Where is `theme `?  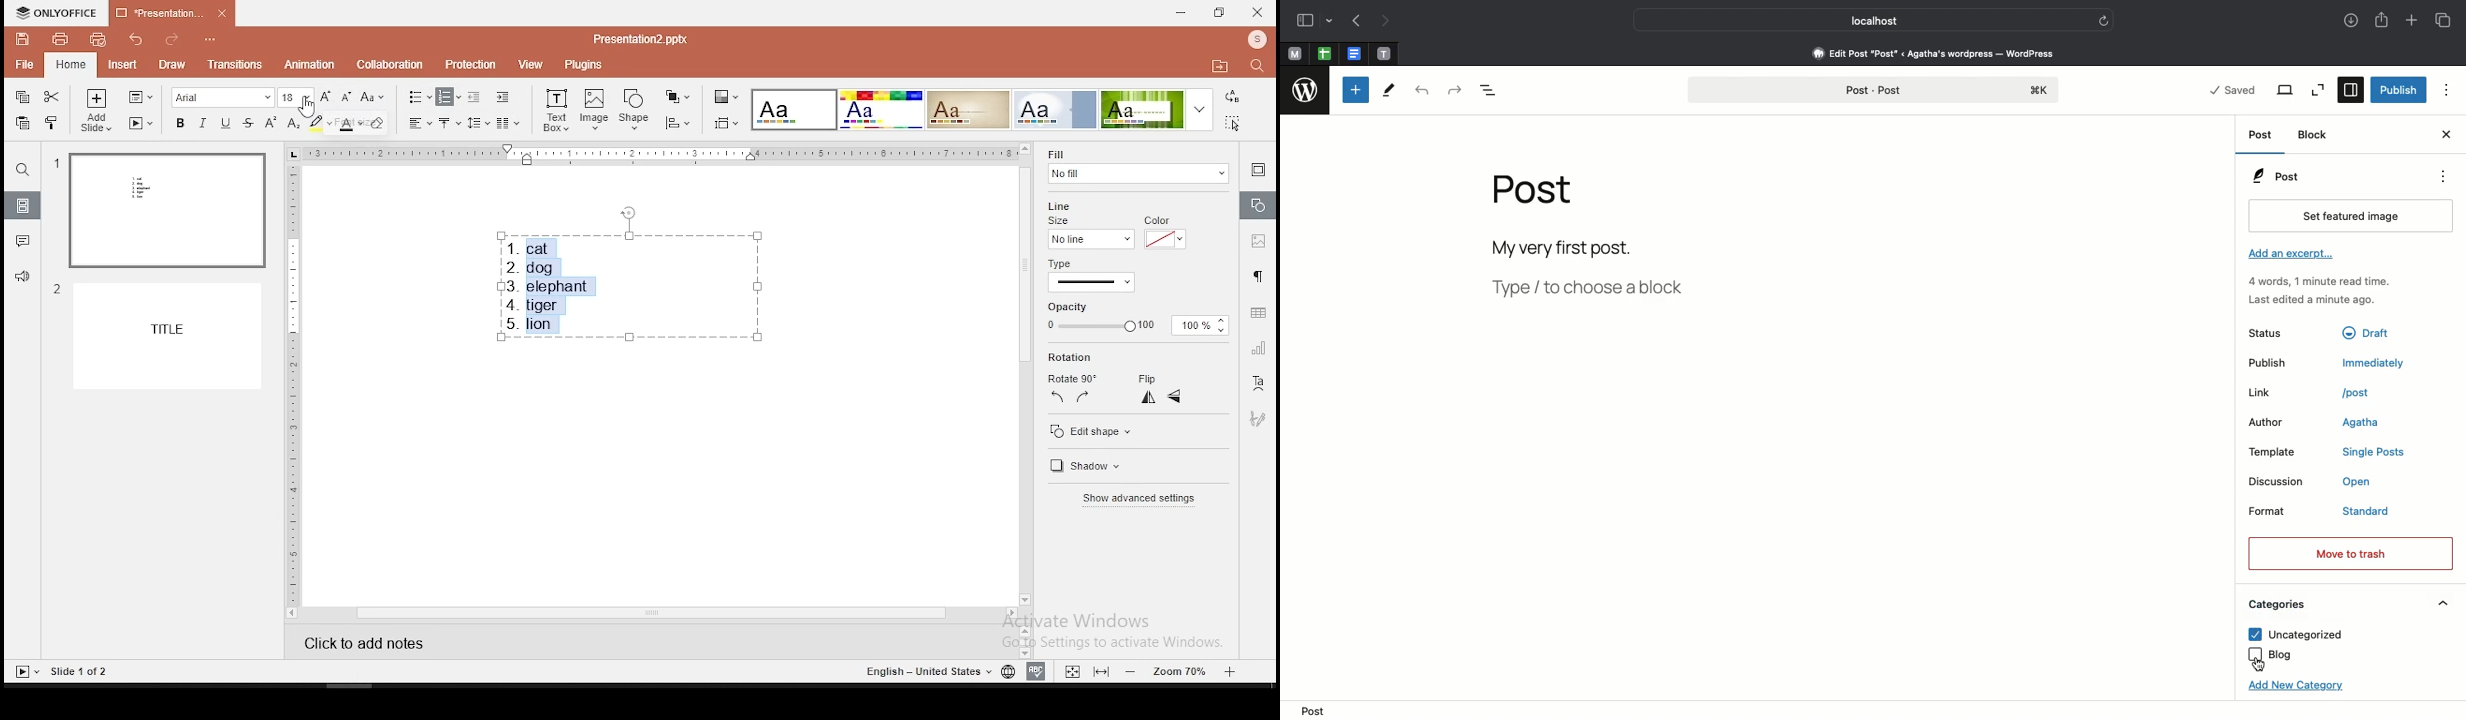
theme  is located at coordinates (795, 110).